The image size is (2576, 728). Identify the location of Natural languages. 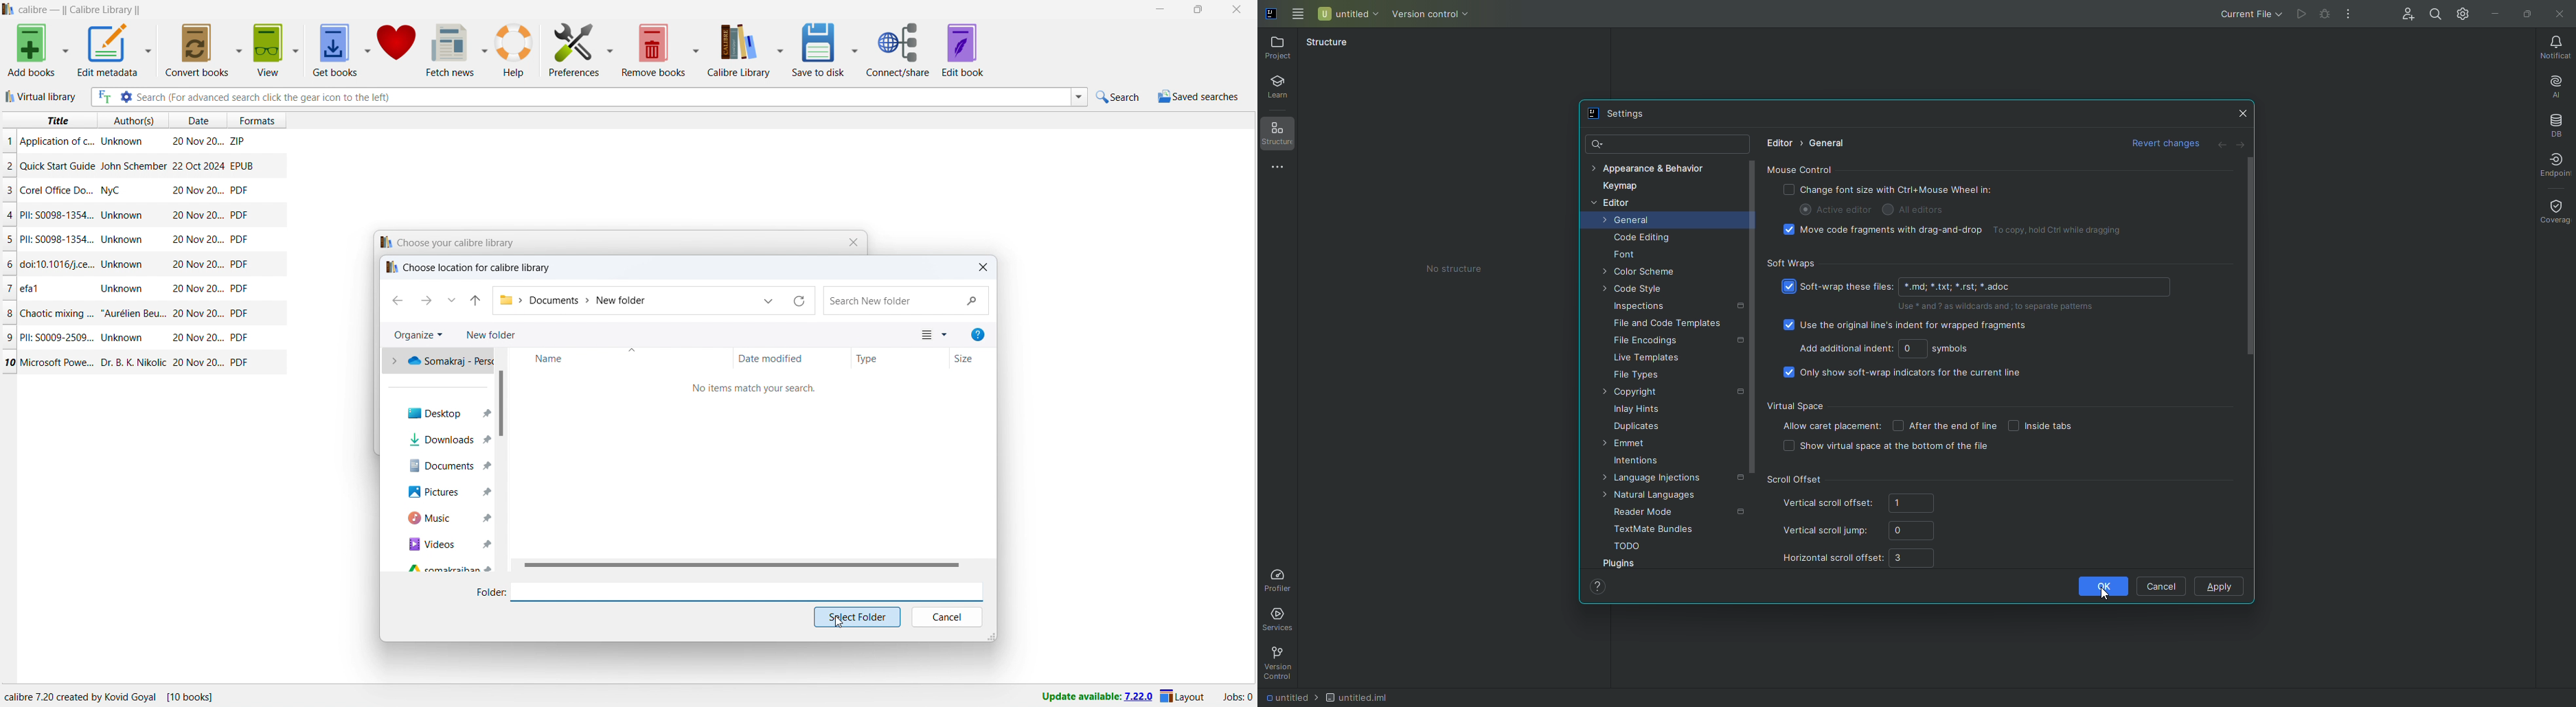
(1650, 496).